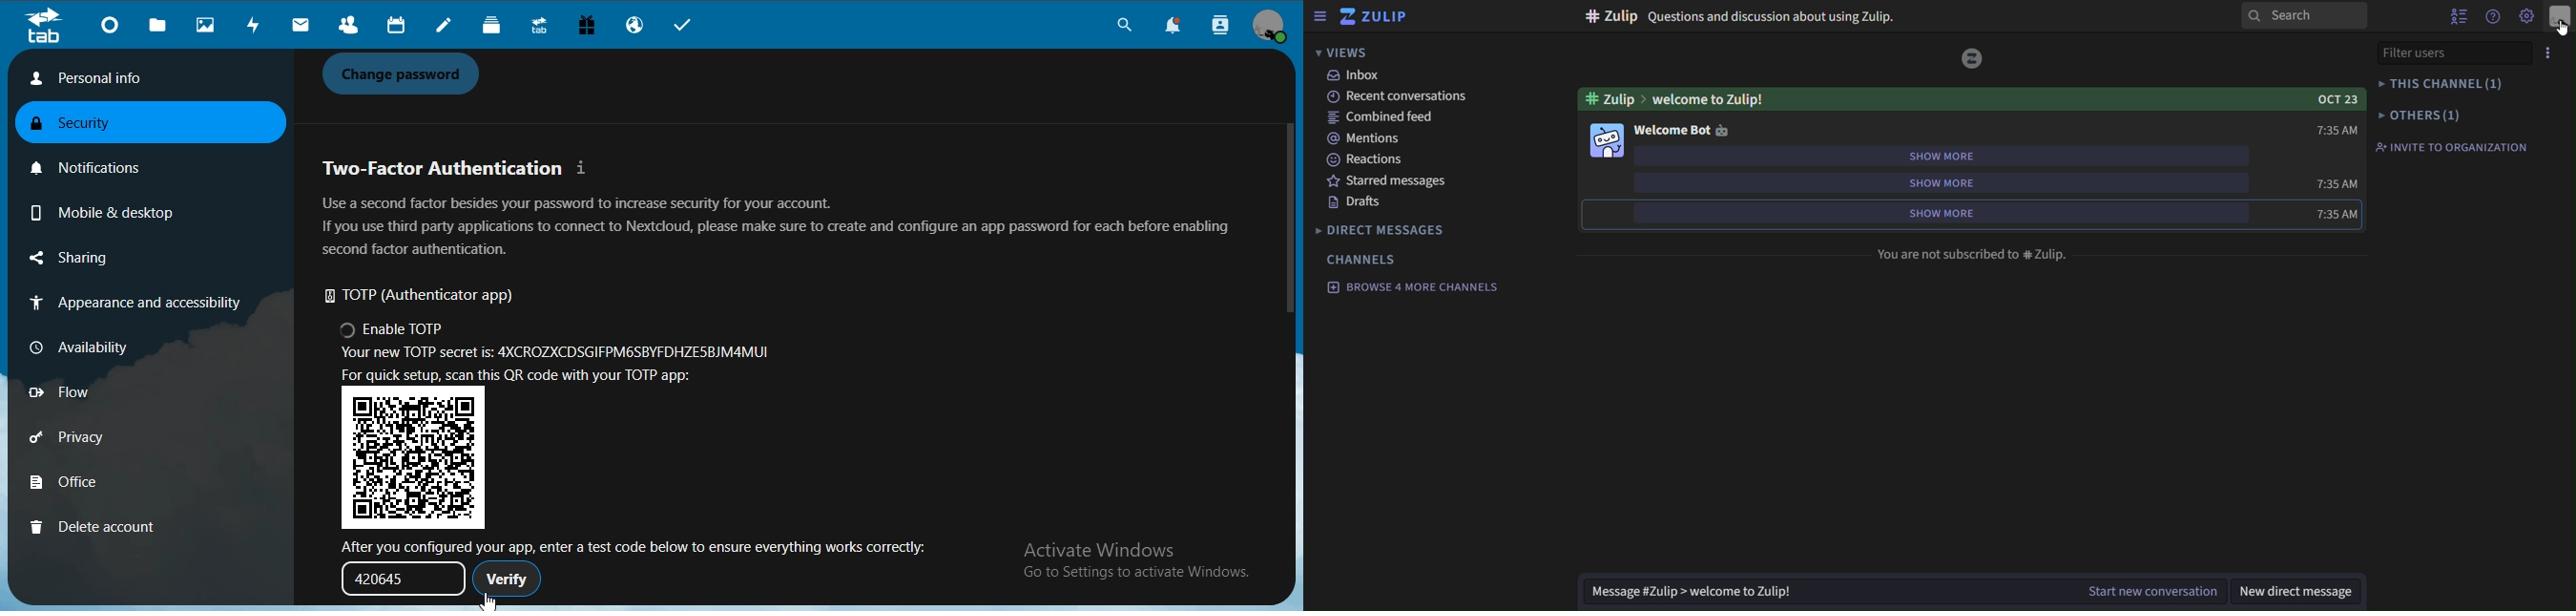  What do you see at coordinates (1945, 185) in the screenshot?
I see `show more` at bounding box center [1945, 185].